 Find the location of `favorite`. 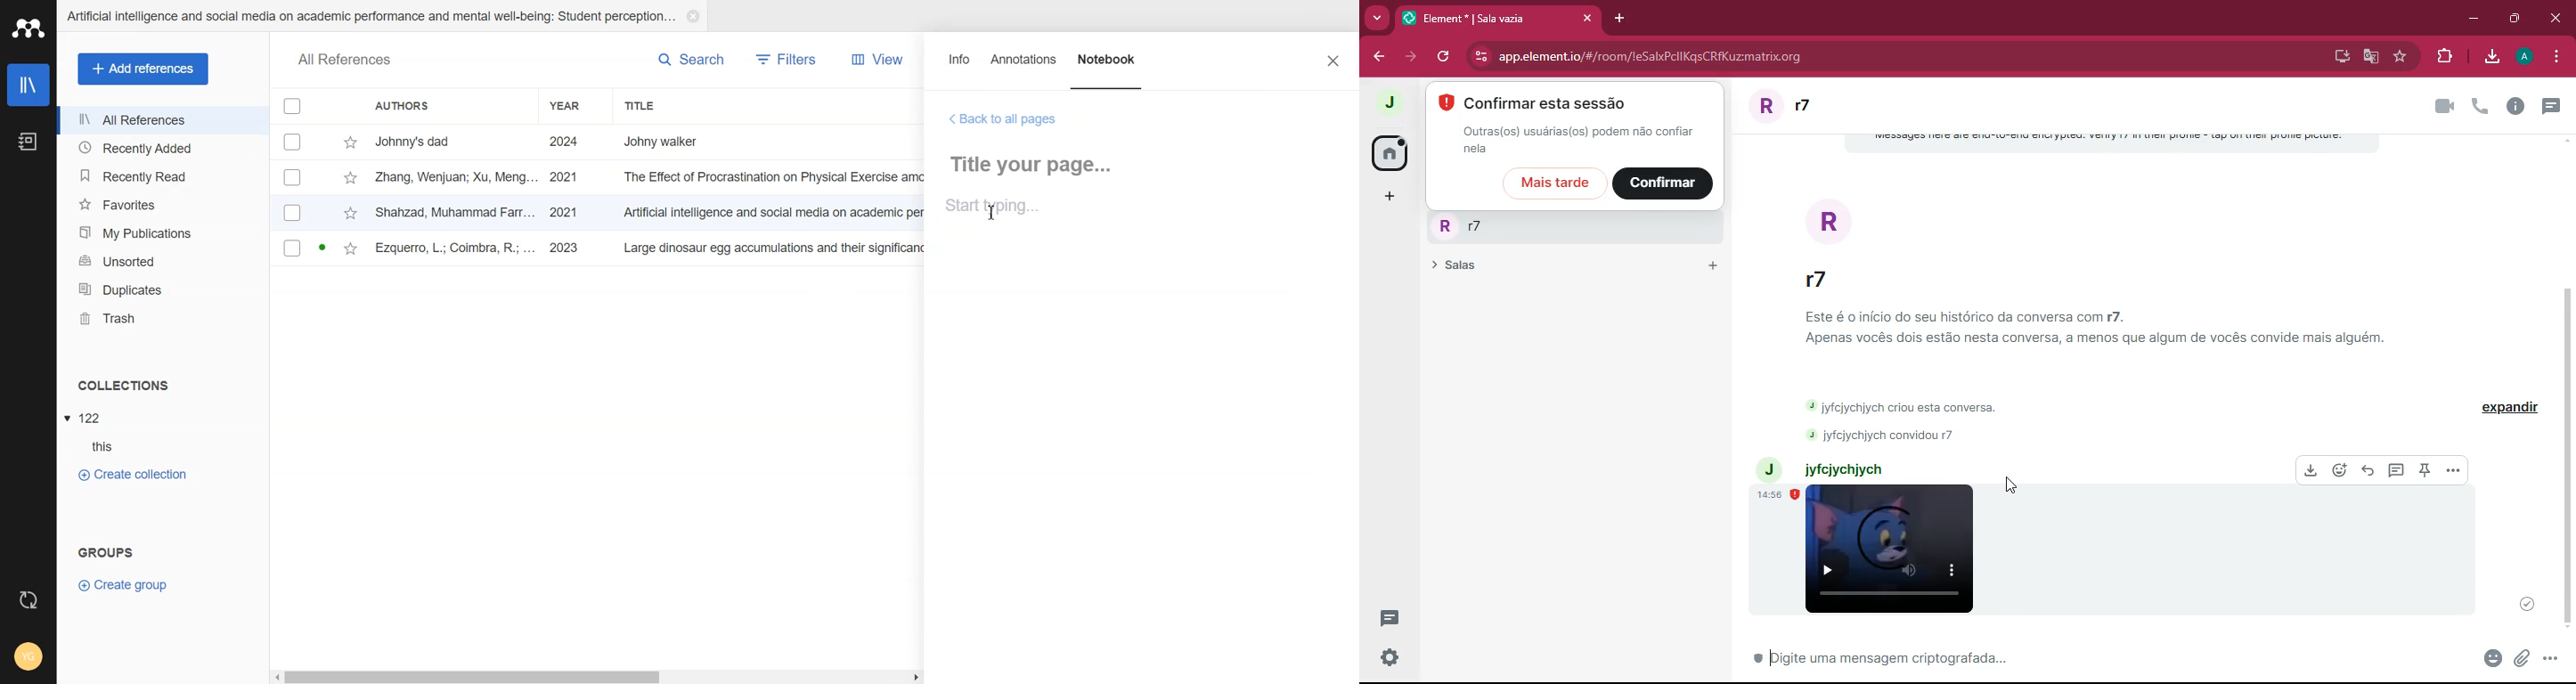

favorite is located at coordinates (2401, 57).